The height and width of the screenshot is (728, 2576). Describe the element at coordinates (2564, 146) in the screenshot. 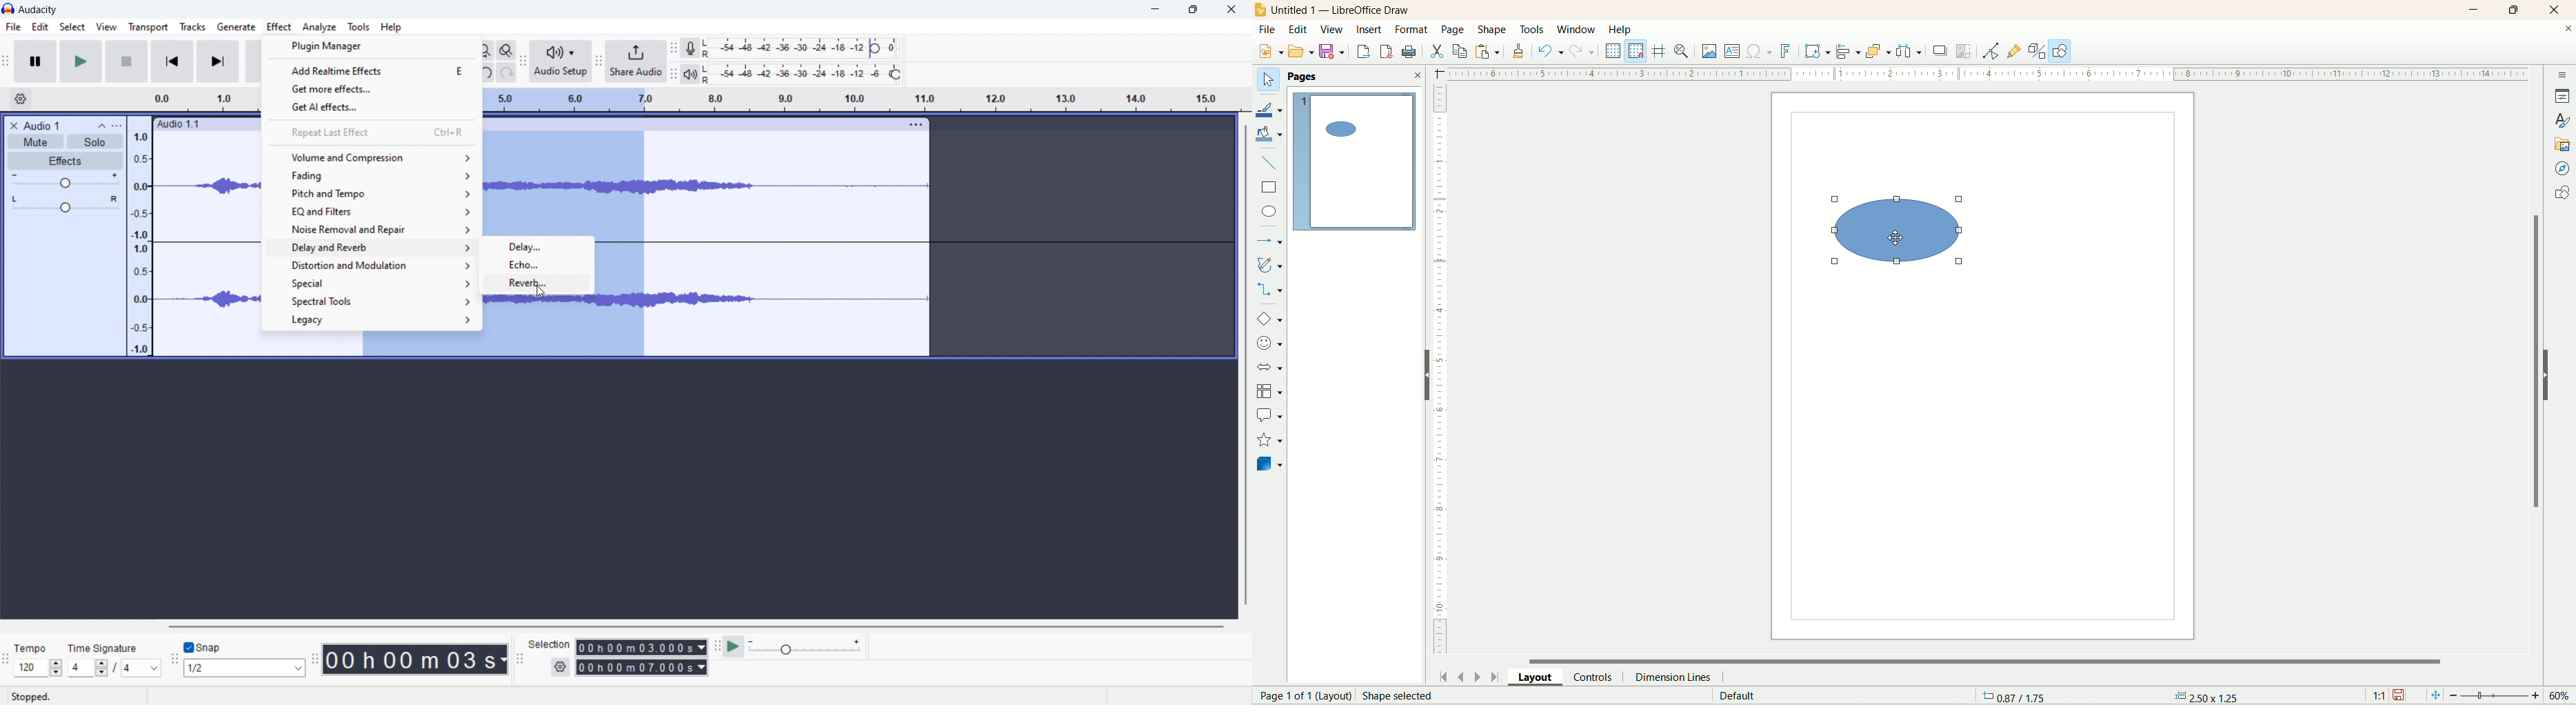

I see `gallery` at that location.